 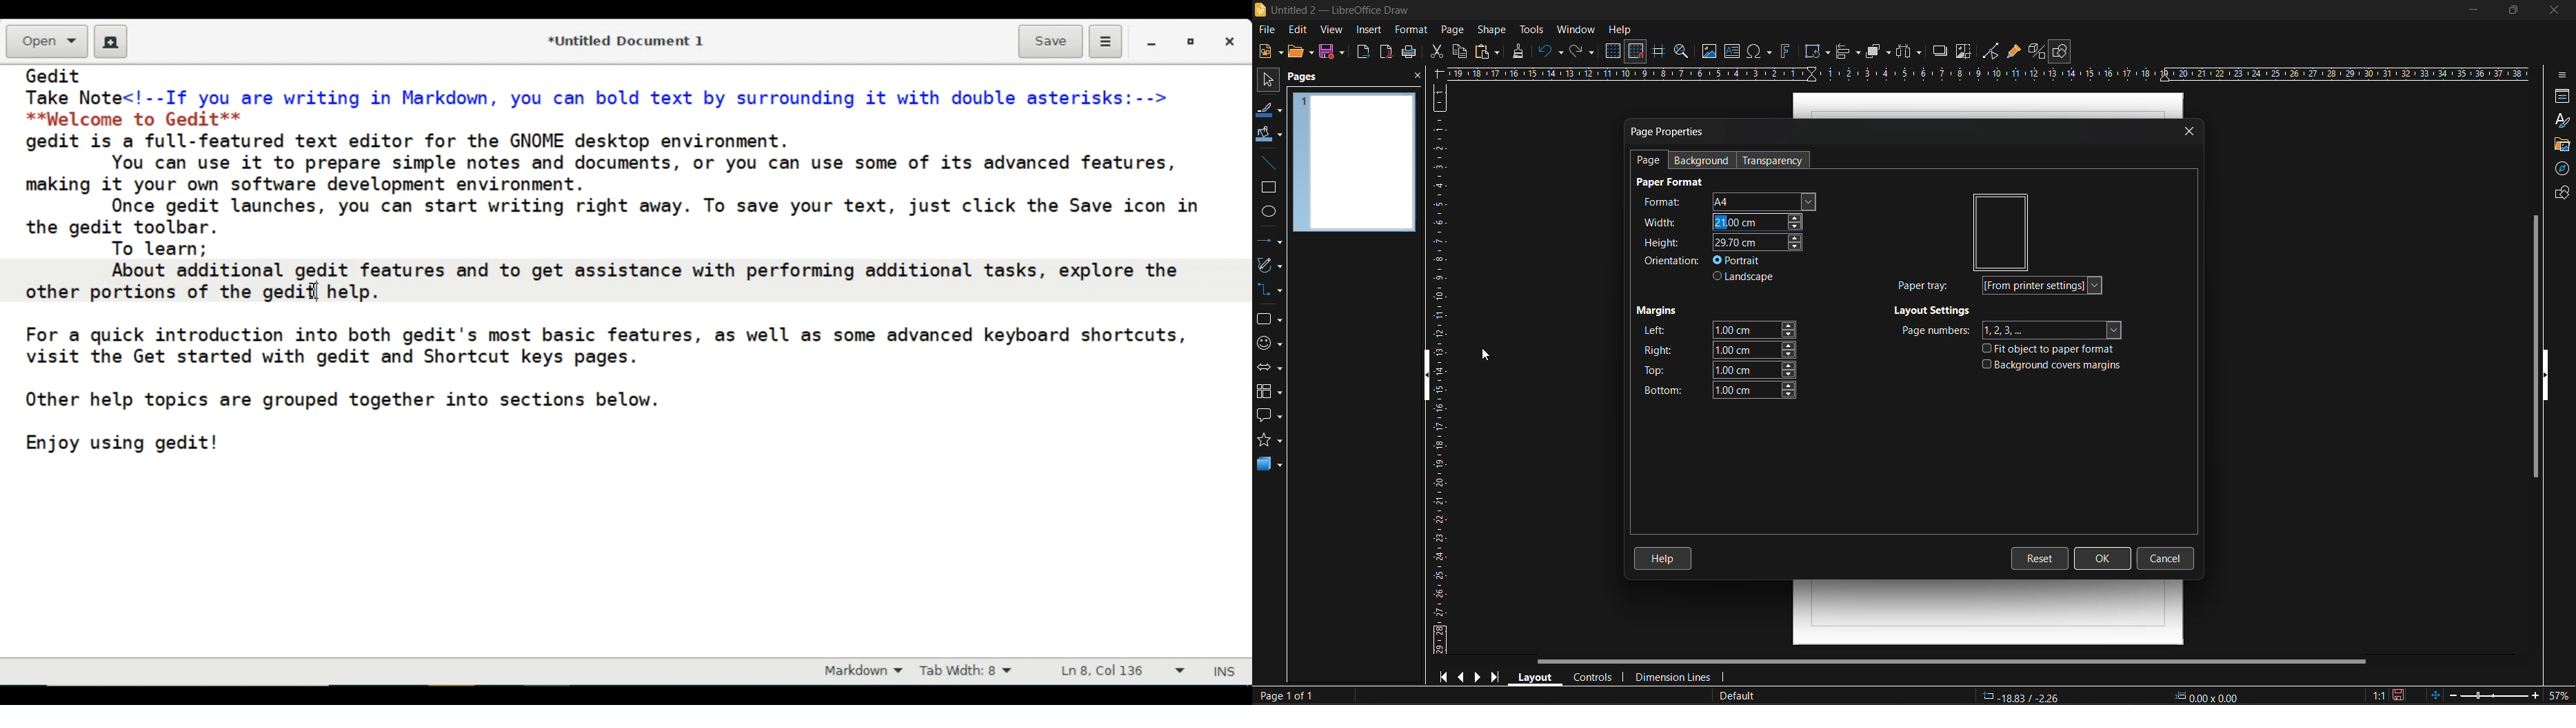 What do you see at coordinates (2038, 51) in the screenshot?
I see `toggle extrusion` at bounding box center [2038, 51].